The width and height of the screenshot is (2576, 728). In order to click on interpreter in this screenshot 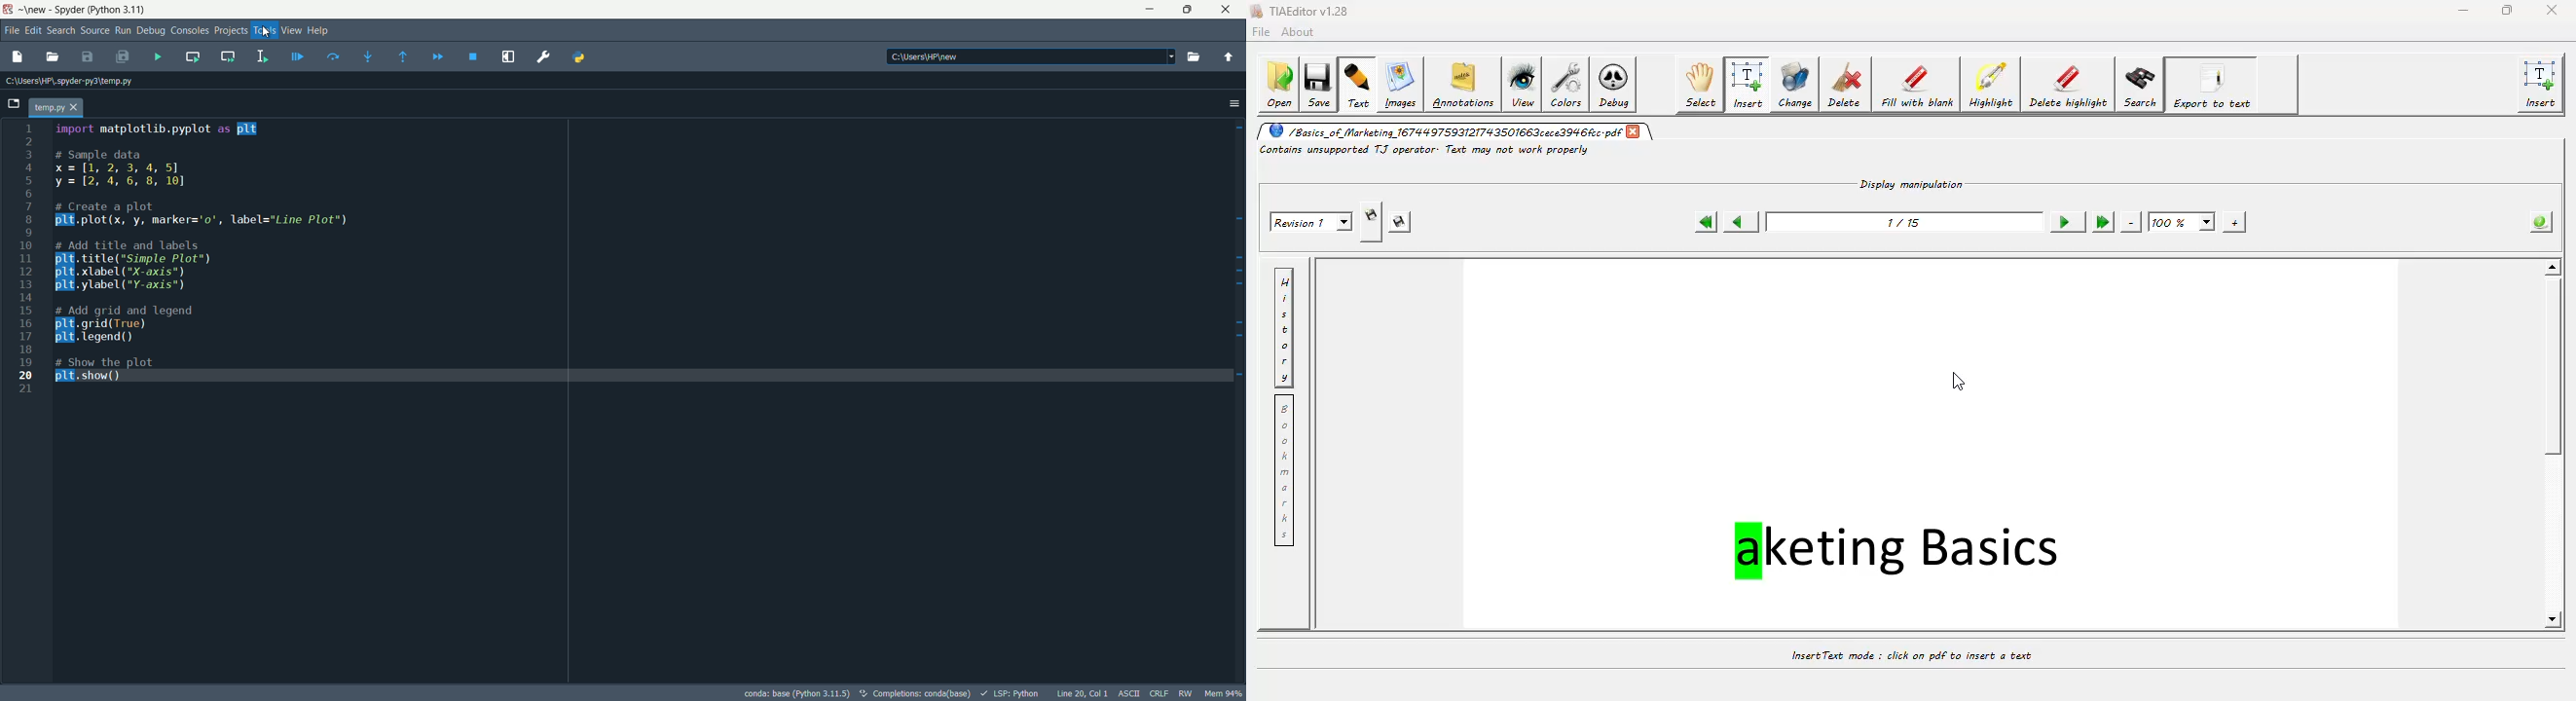, I will do `click(797, 694)`.